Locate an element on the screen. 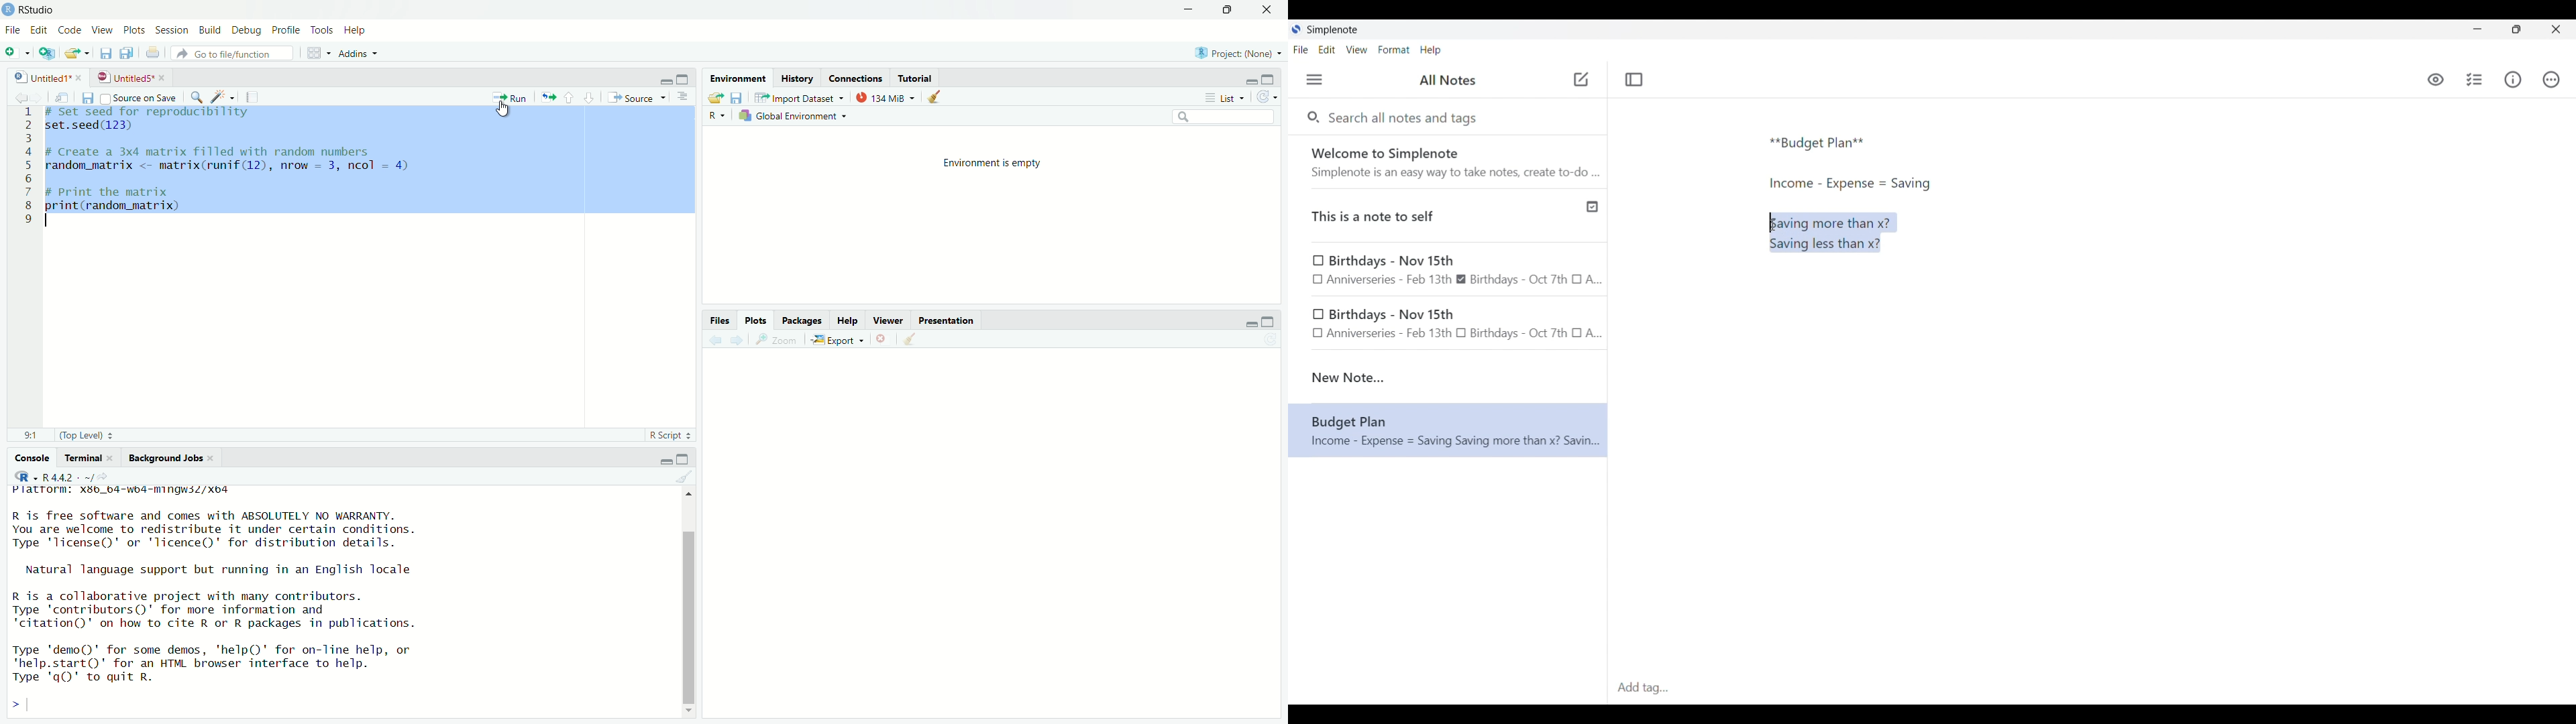  Addins + is located at coordinates (357, 53).